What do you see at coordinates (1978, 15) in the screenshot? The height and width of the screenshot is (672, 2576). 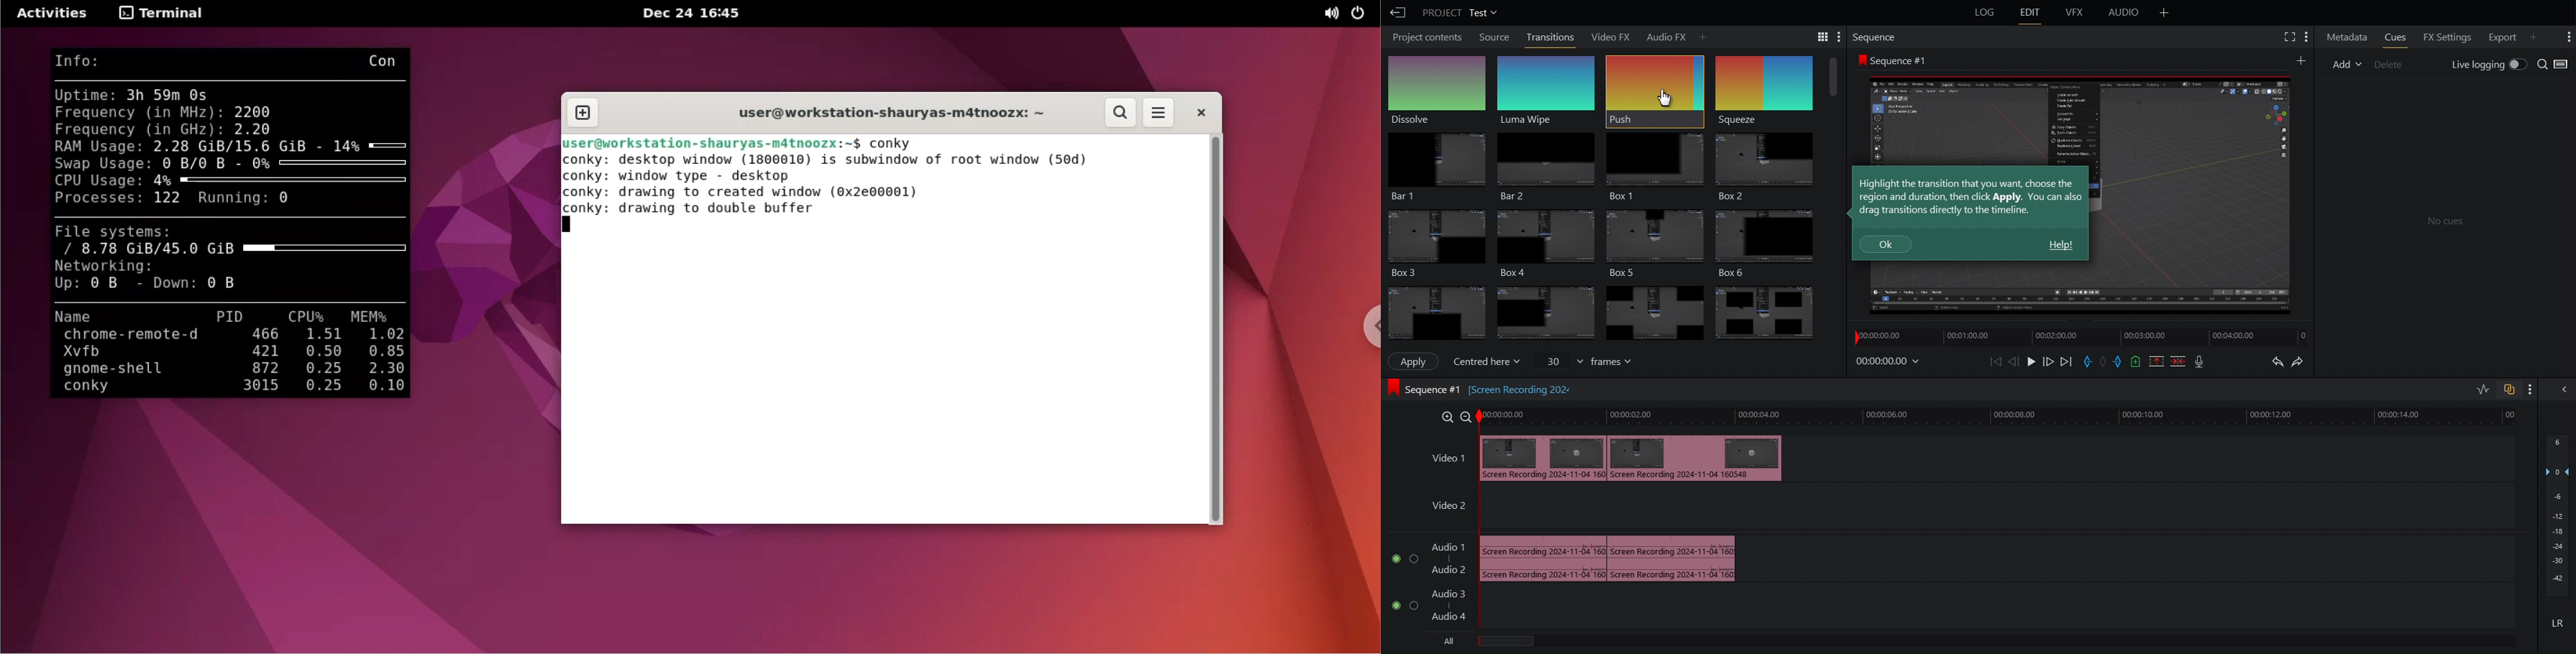 I see `Logs` at bounding box center [1978, 15].